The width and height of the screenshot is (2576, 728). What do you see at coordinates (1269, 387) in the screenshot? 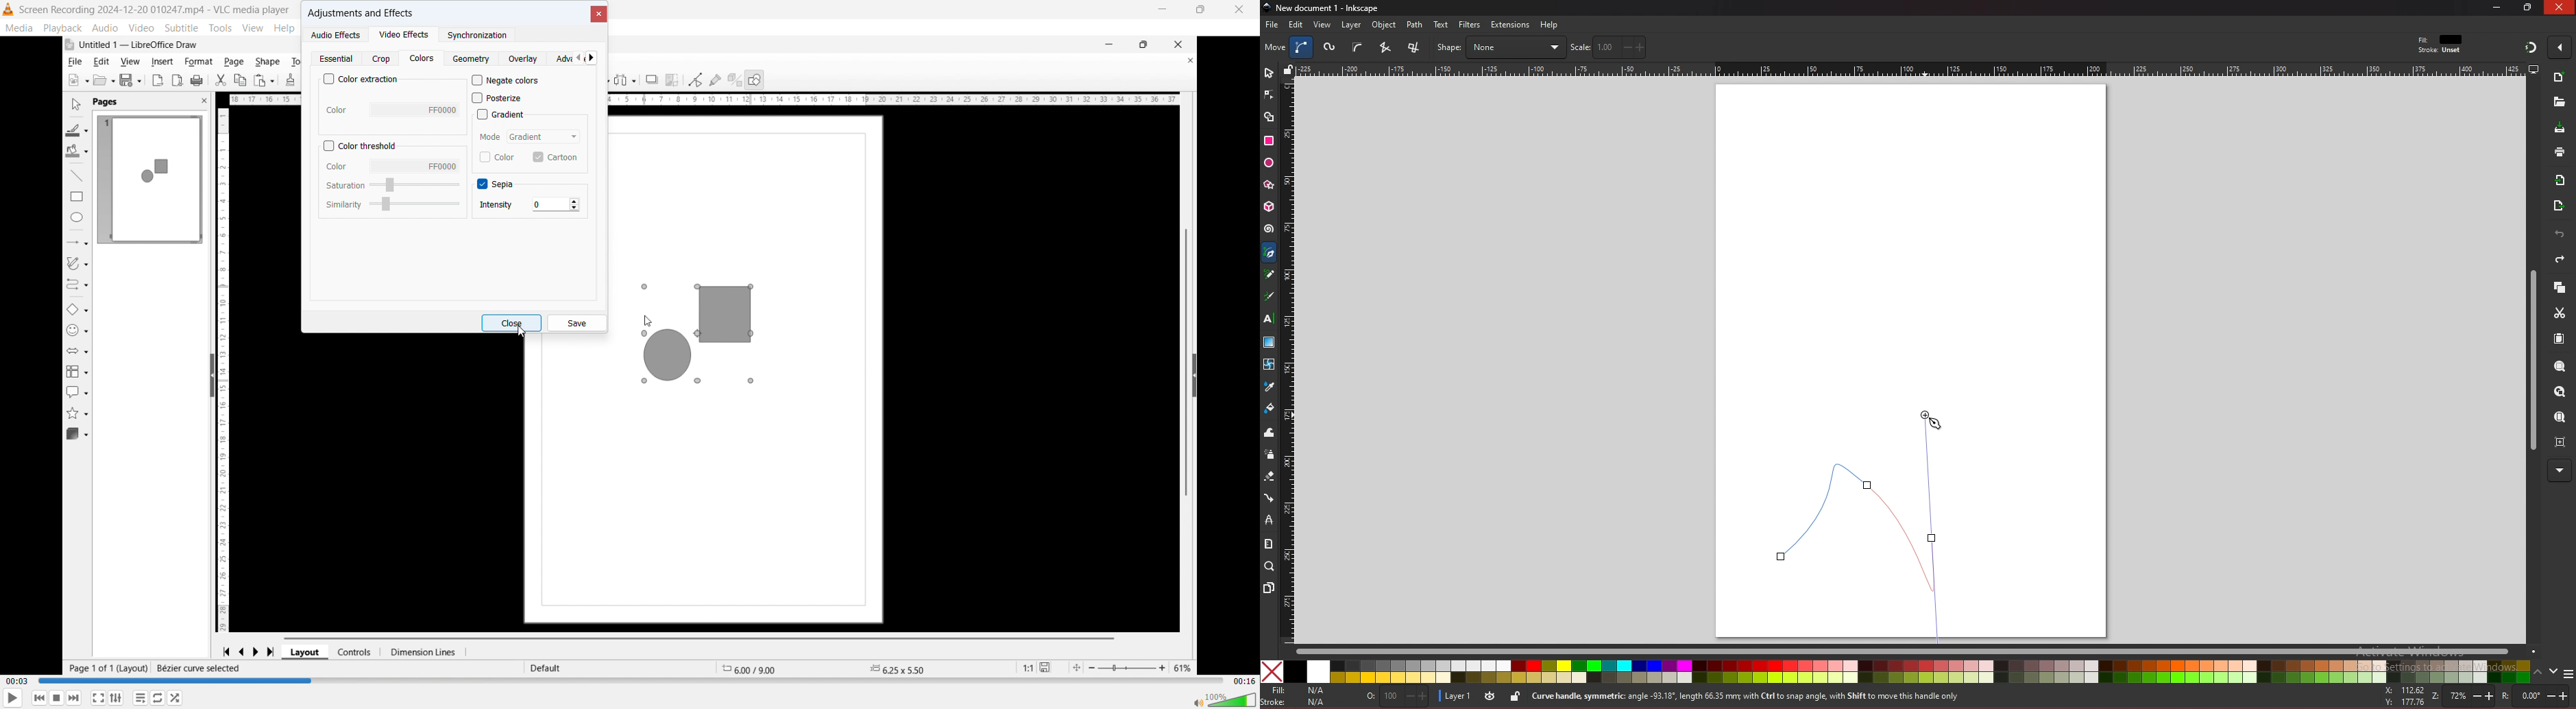
I see `dropper` at bounding box center [1269, 387].